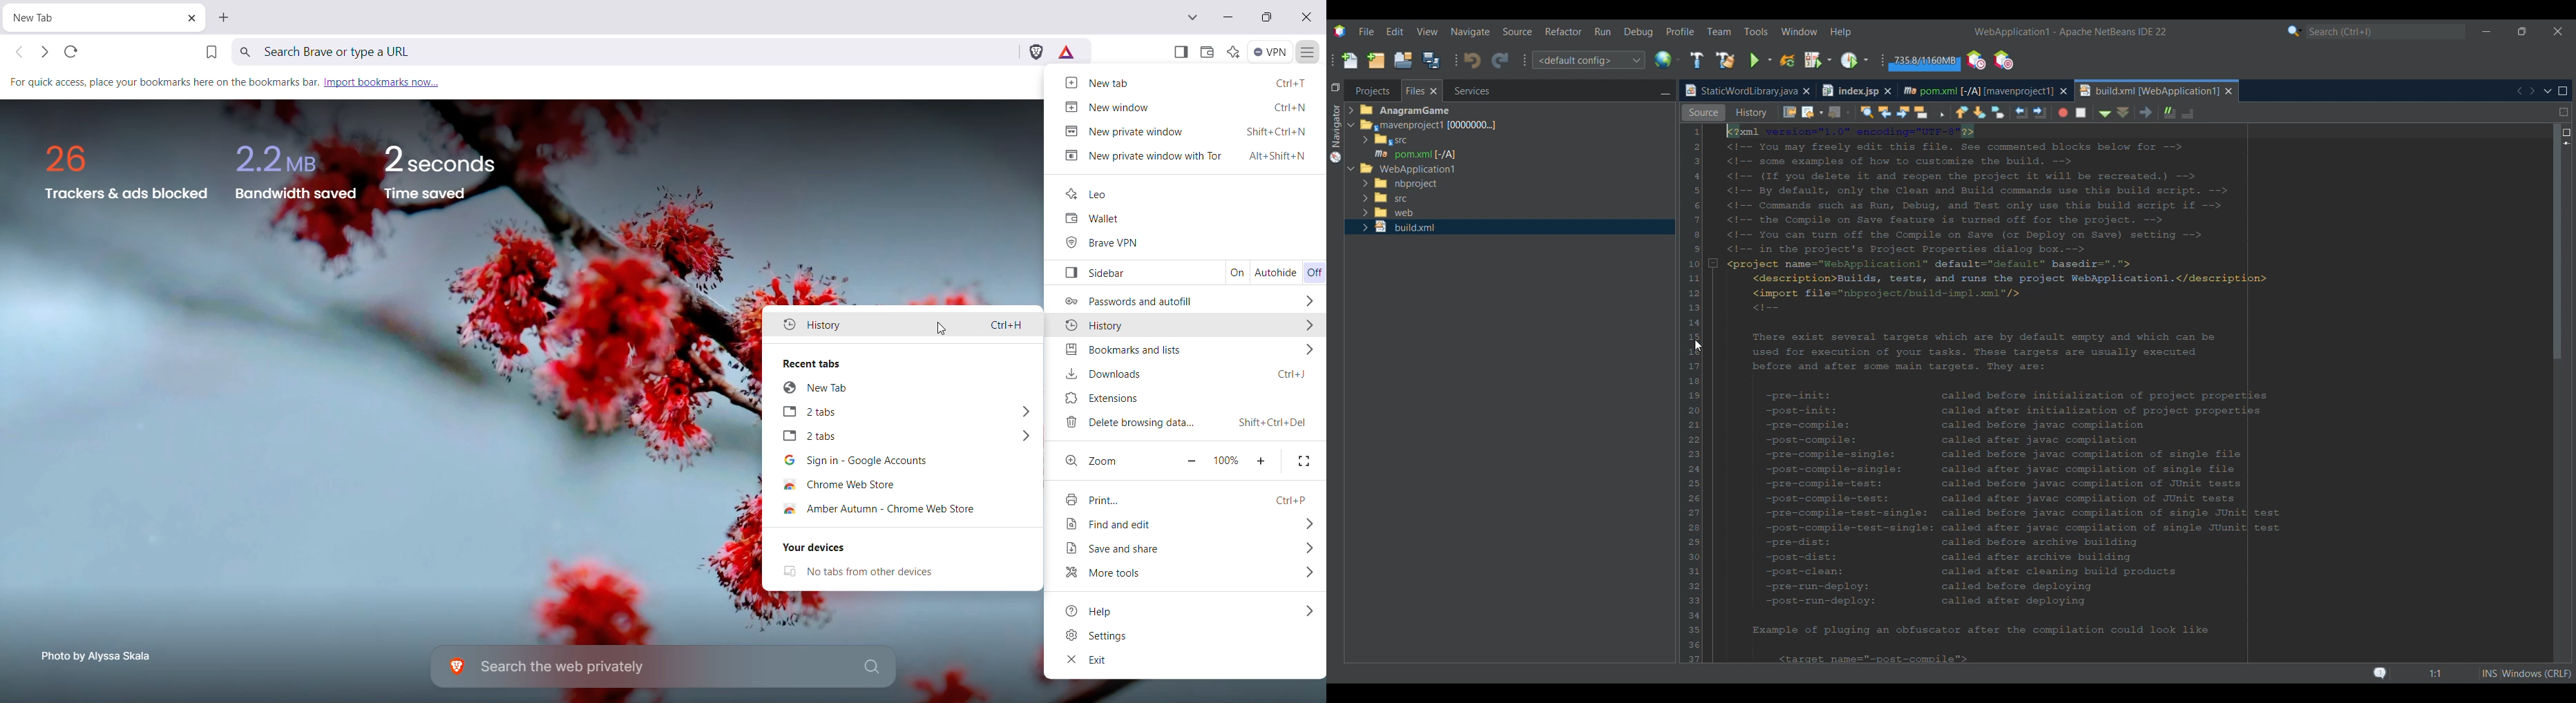 The height and width of the screenshot is (728, 2576). What do you see at coordinates (101, 655) in the screenshot?
I see `Photo by Alyssa Skala` at bounding box center [101, 655].